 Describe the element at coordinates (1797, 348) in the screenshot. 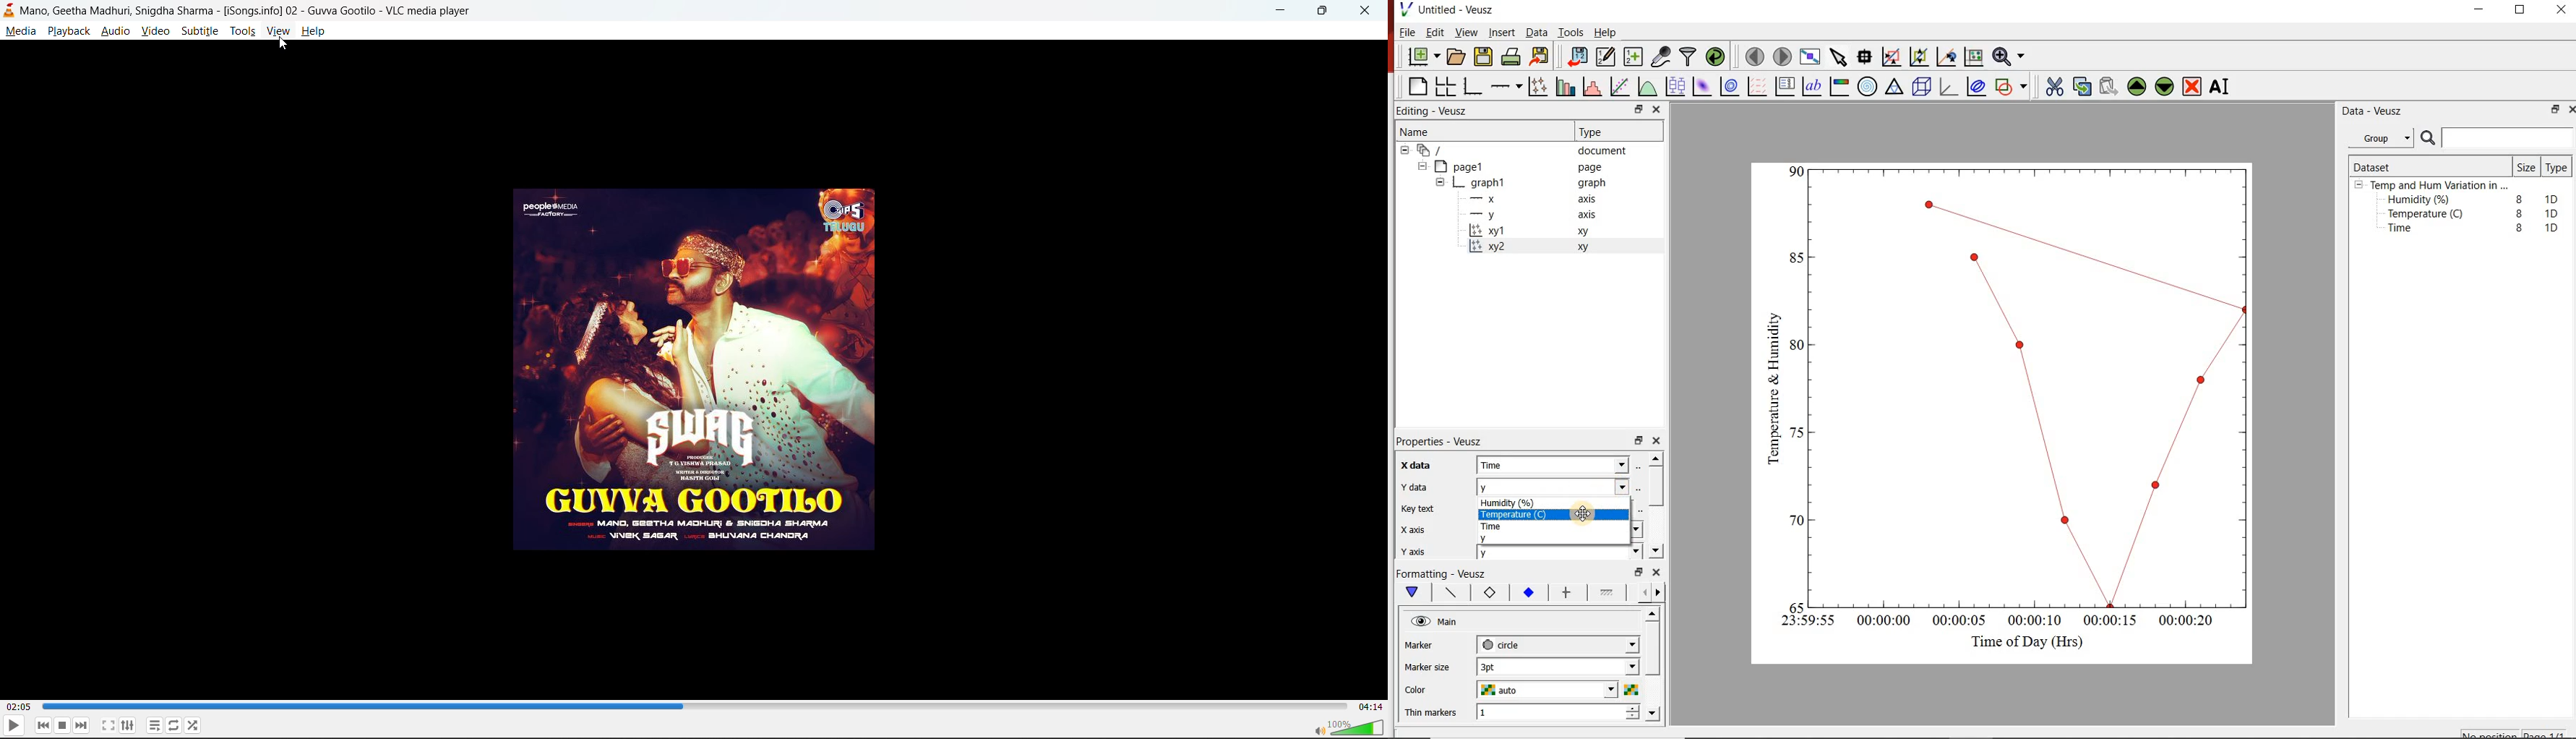

I see `0.6` at that location.